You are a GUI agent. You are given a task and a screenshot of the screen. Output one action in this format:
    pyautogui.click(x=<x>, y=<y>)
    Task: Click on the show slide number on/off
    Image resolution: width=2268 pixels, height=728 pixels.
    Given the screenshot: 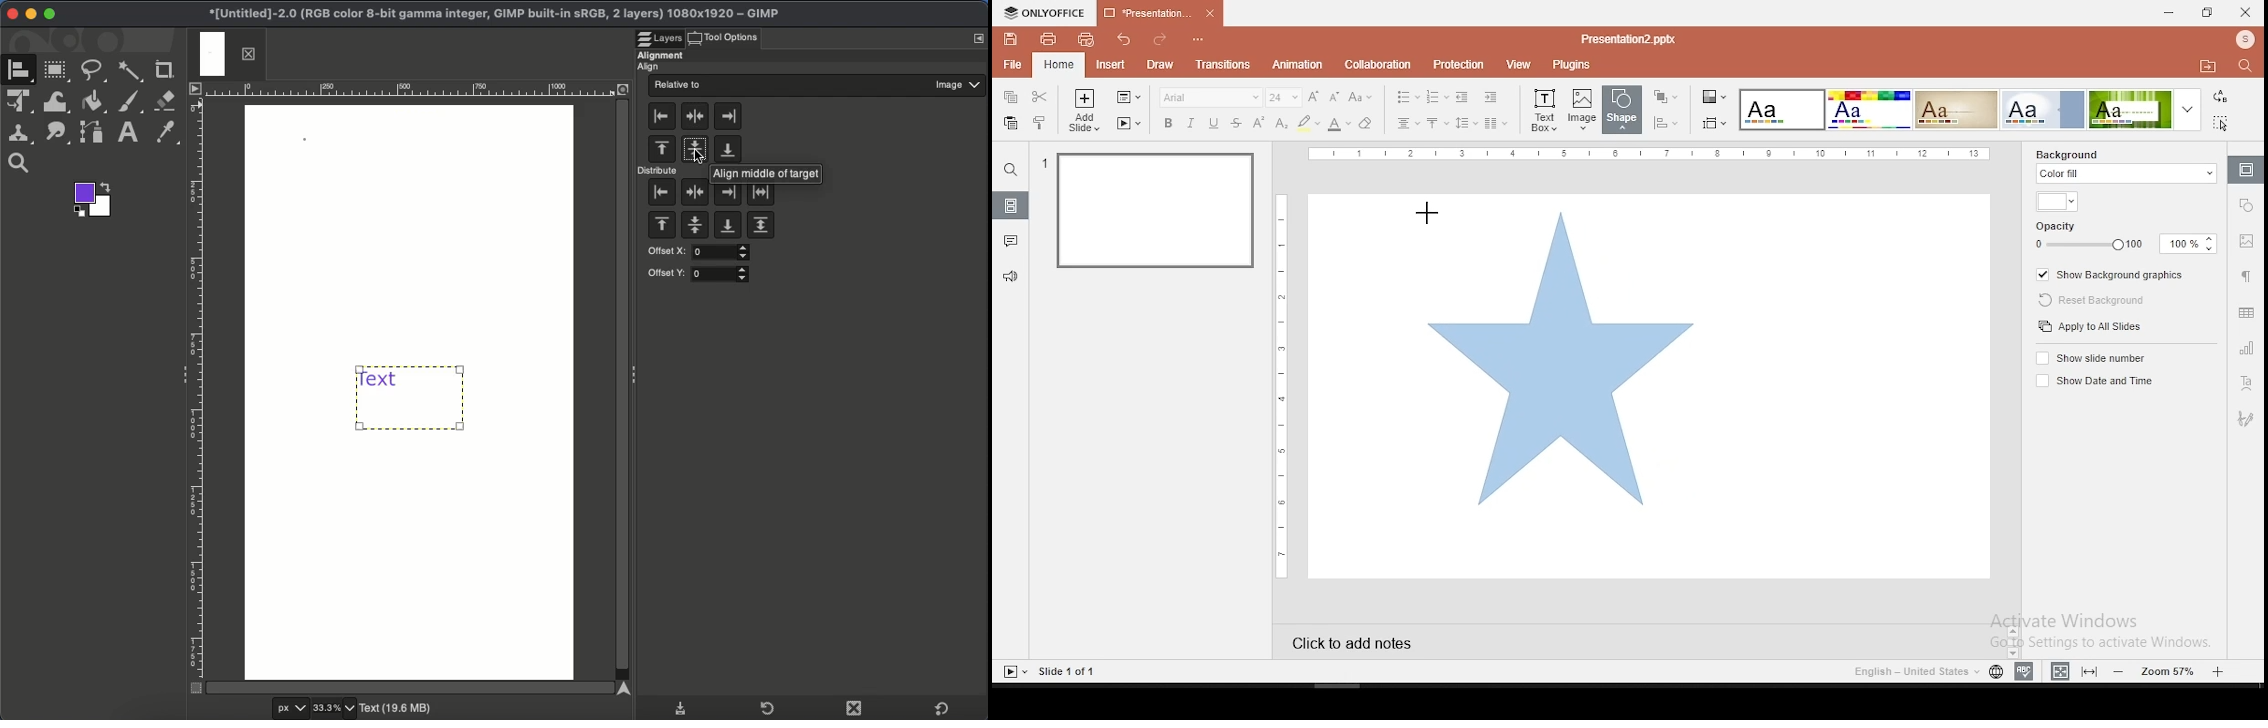 What is the action you would take?
    pyautogui.click(x=2093, y=359)
    